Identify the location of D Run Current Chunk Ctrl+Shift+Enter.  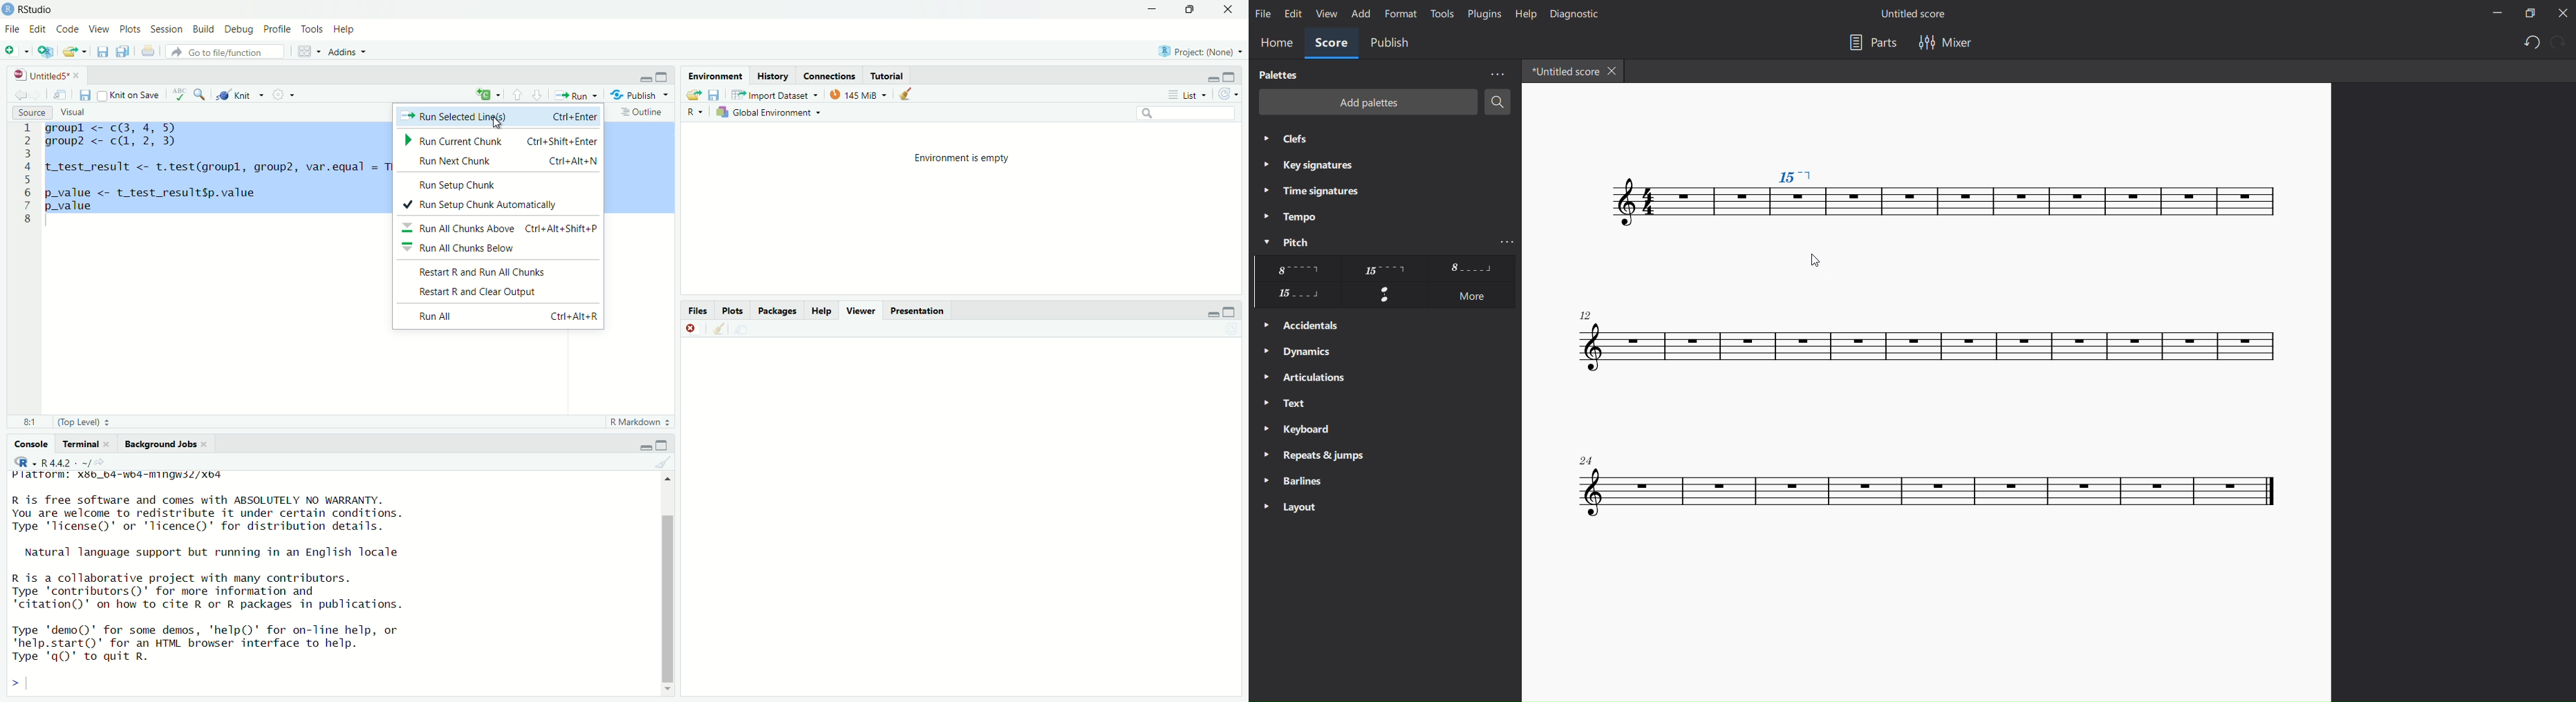
(498, 142).